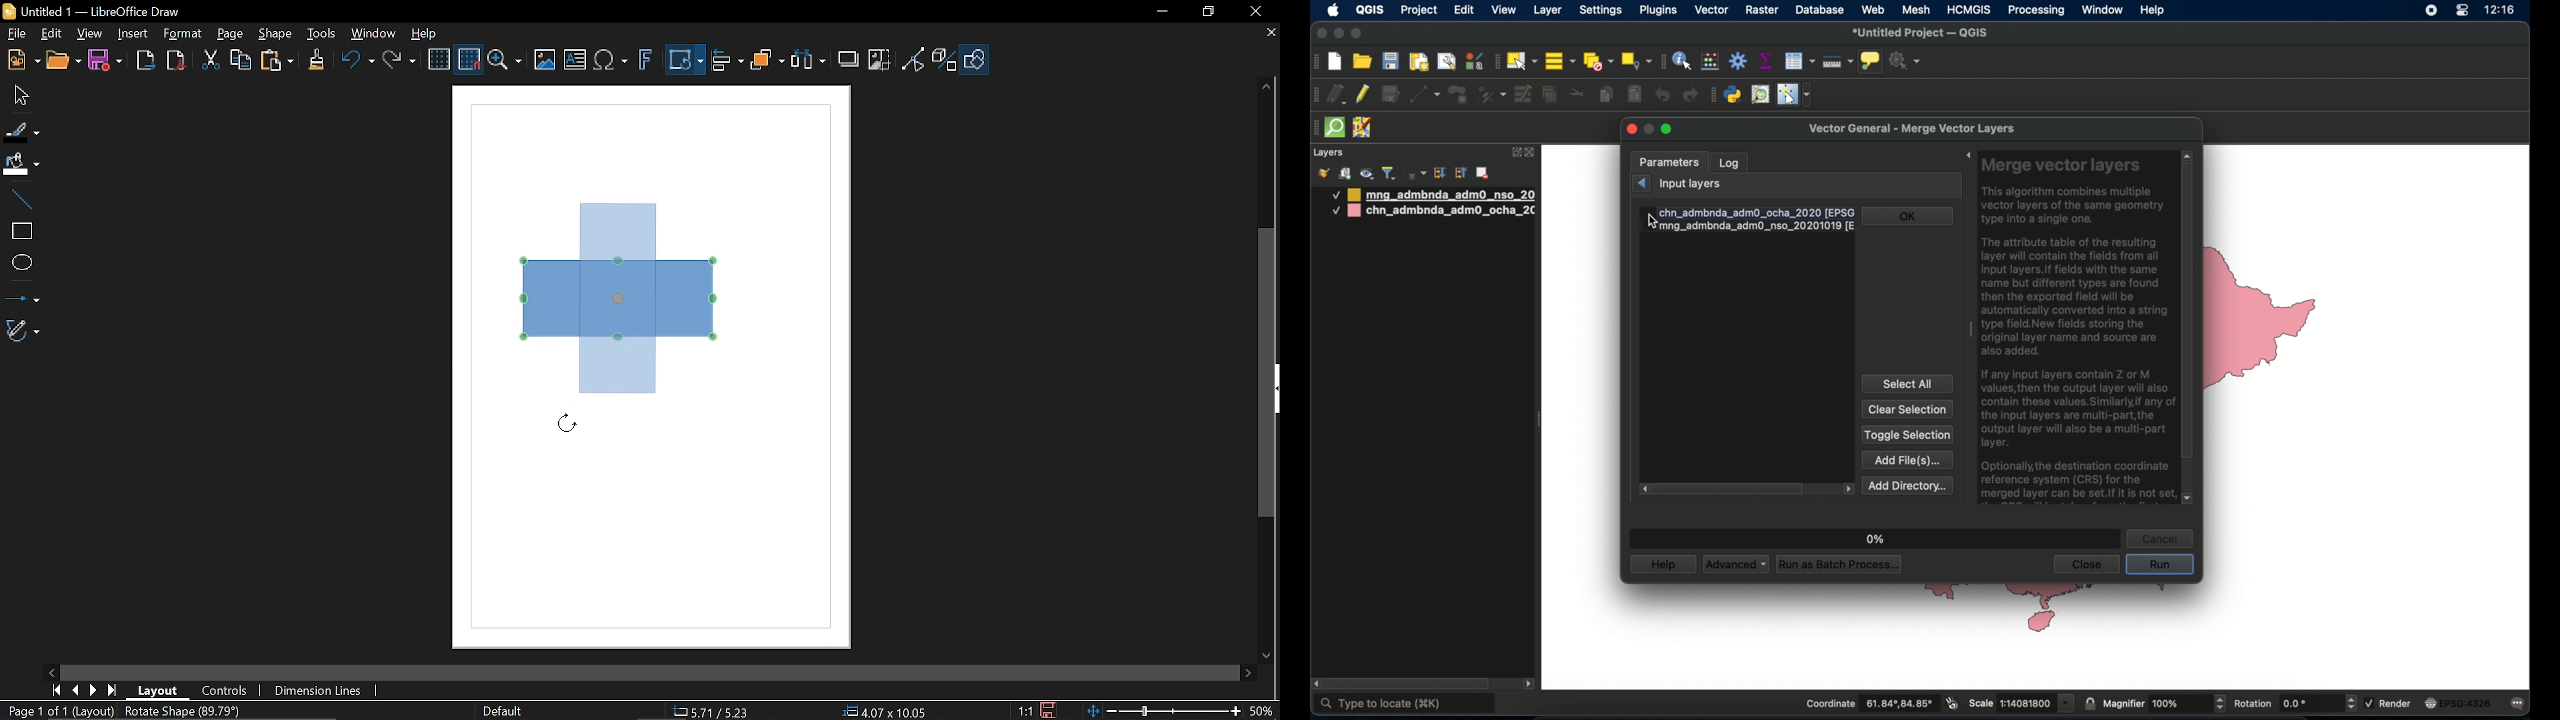 The height and width of the screenshot is (728, 2576). What do you see at coordinates (685, 62) in the screenshot?
I see `Transformation` at bounding box center [685, 62].